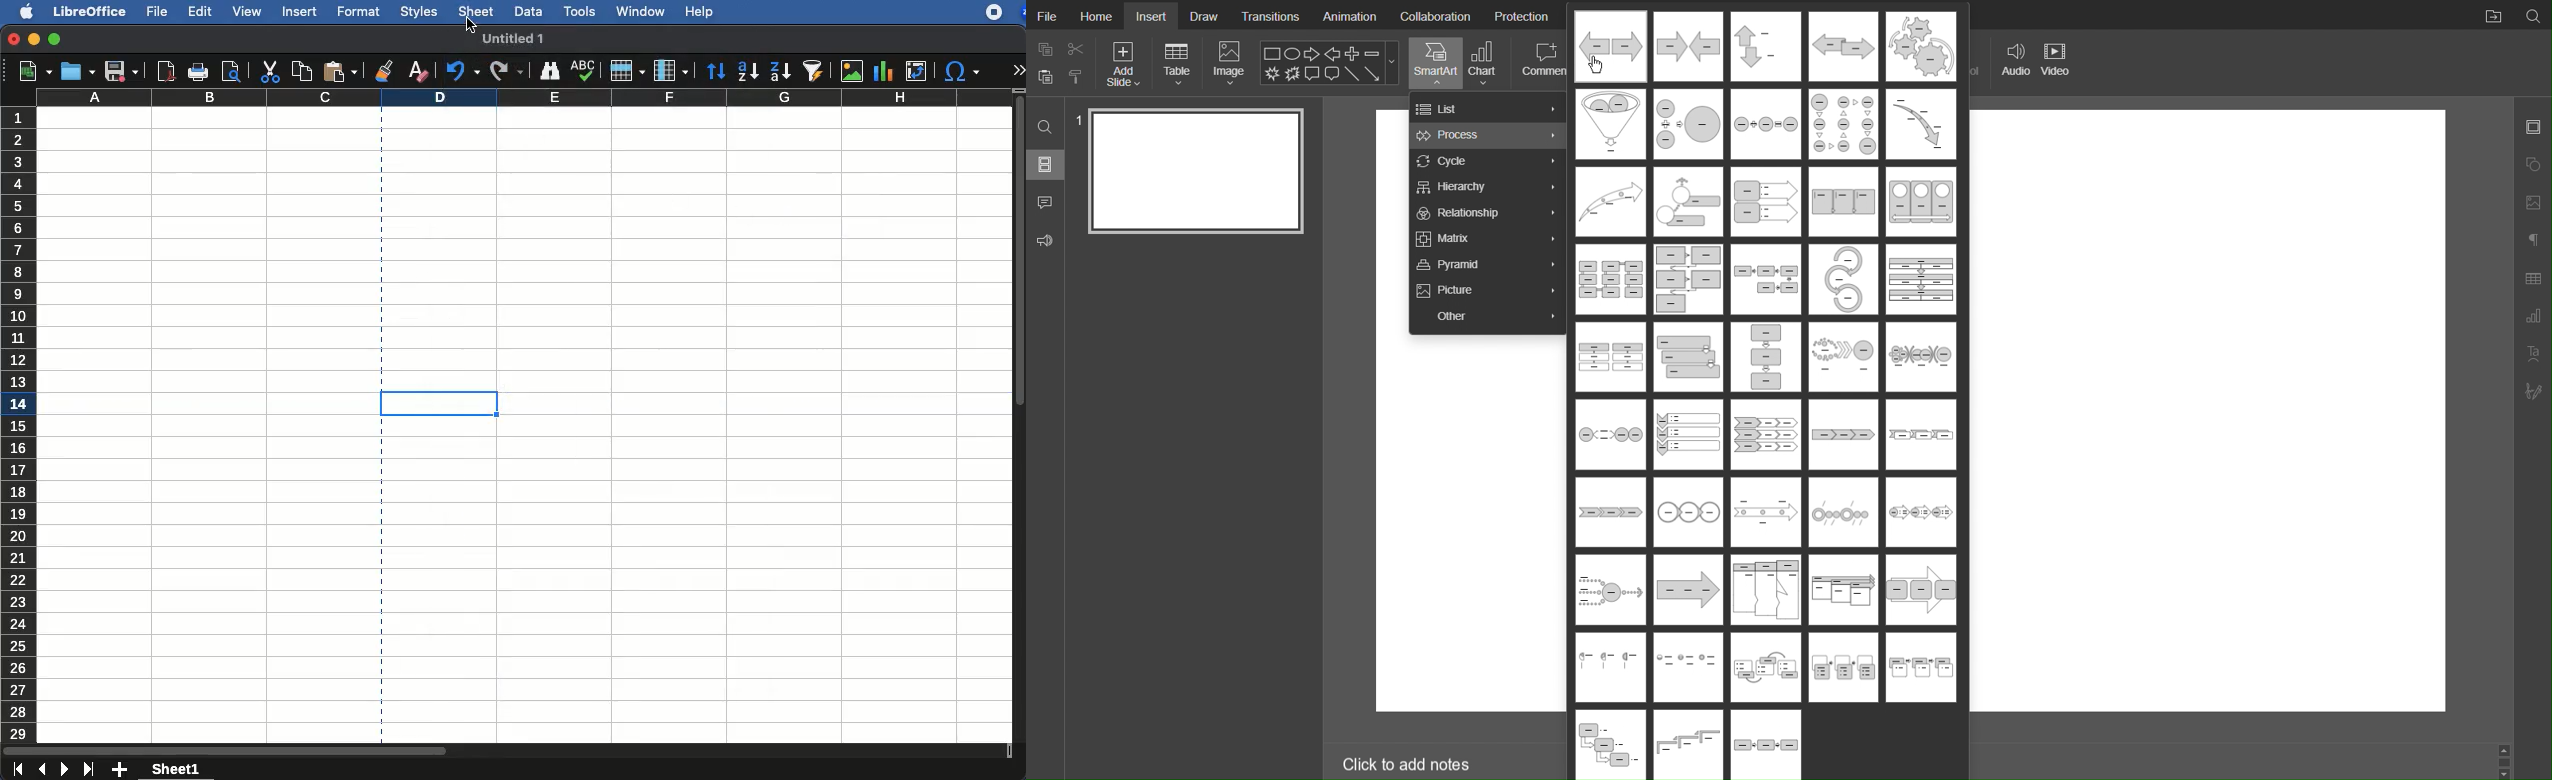 This screenshot has height=784, width=2576. Describe the element at coordinates (1044, 78) in the screenshot. I see `paste` at that location.